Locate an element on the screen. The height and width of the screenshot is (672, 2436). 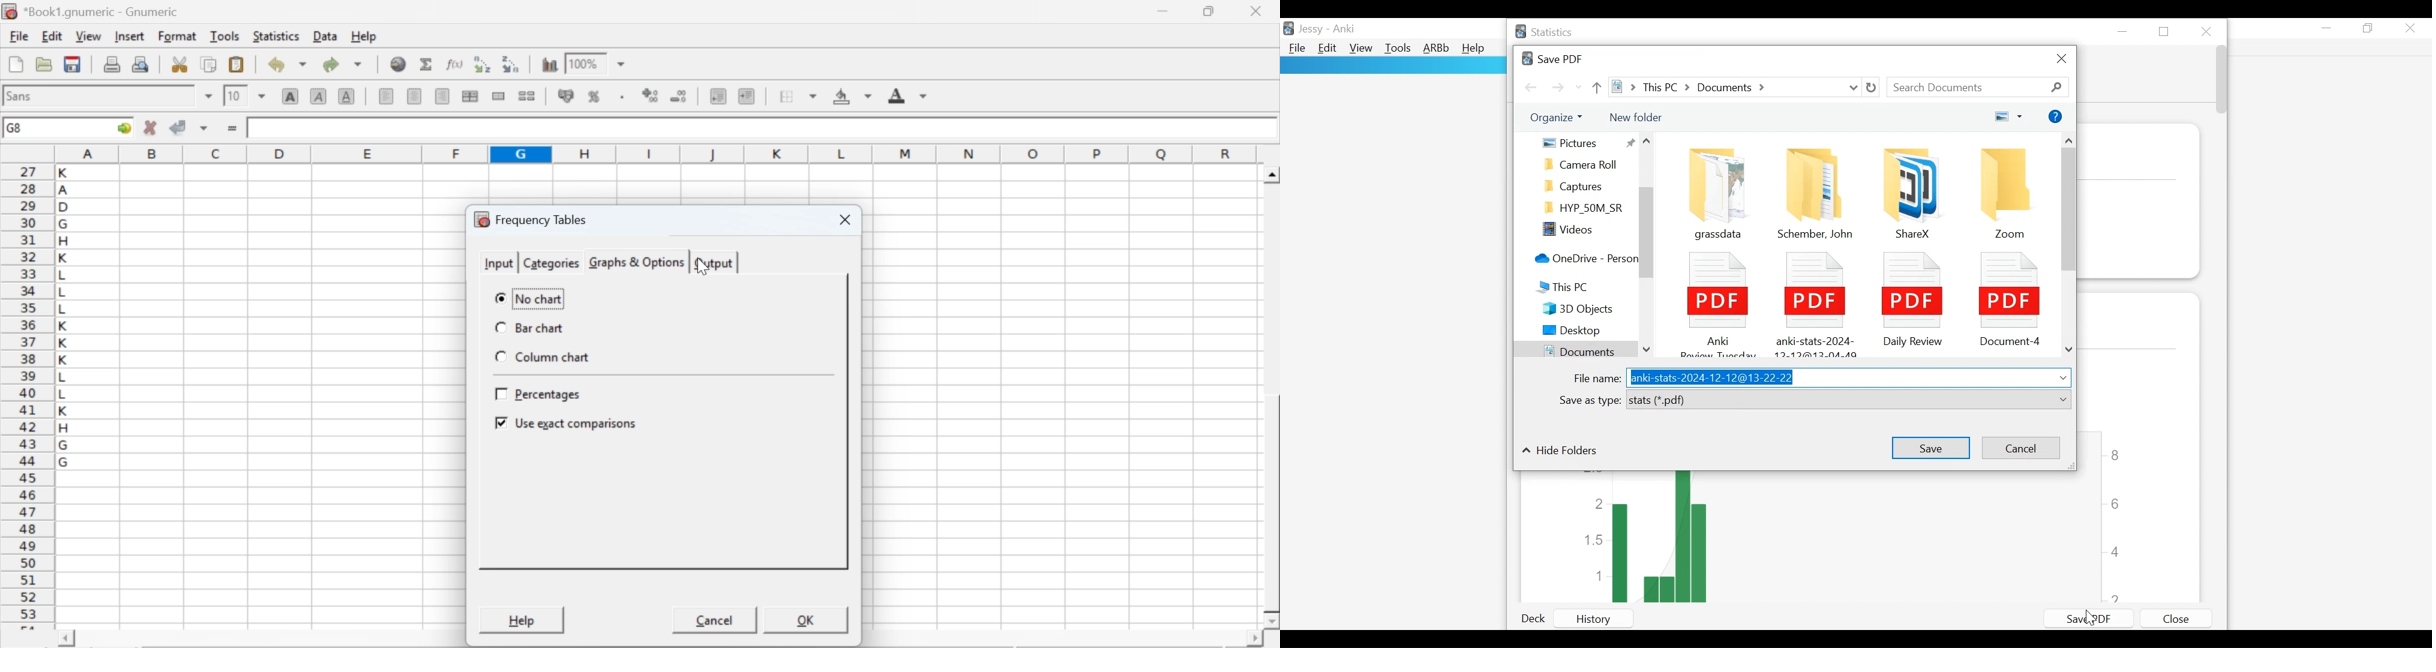
Statistics is located at coordinates (1546, 32).